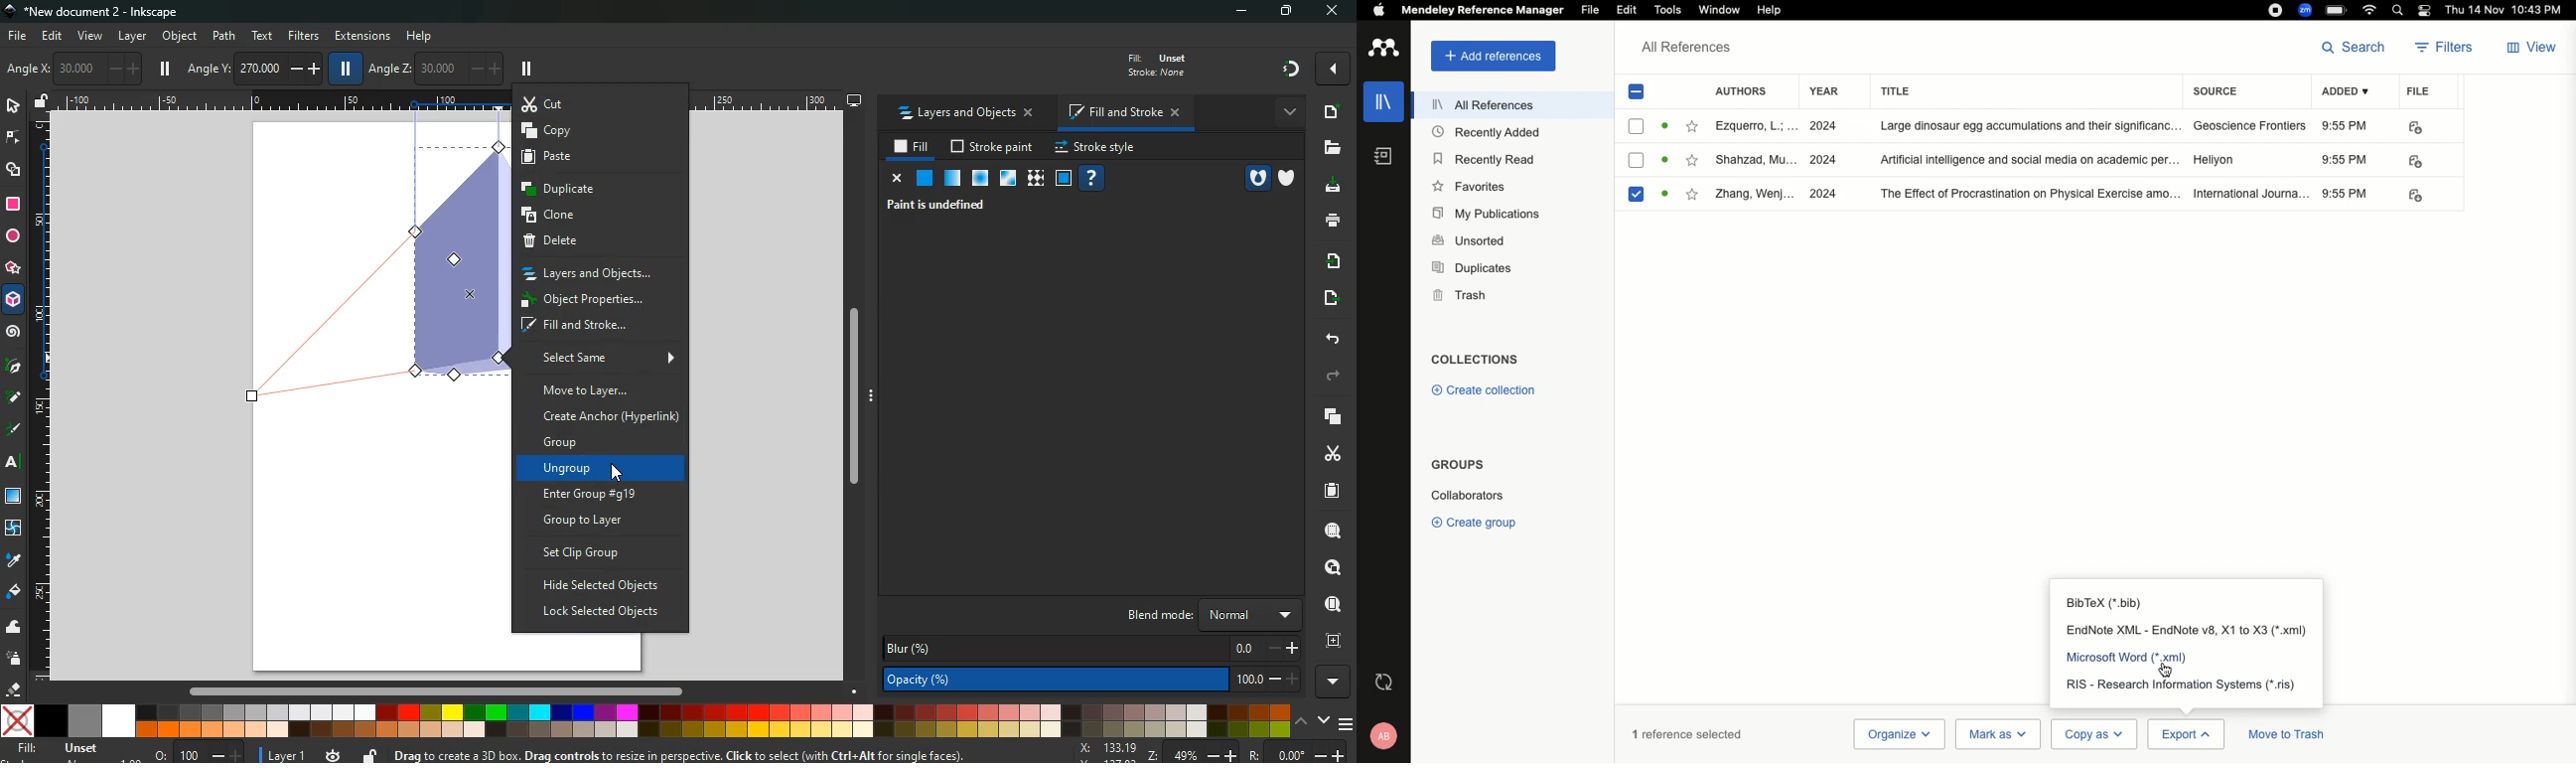  What do you see at coordinates (1666, 9) in the screenshot?
I see `Tools` at bounding box center [1666, 9].